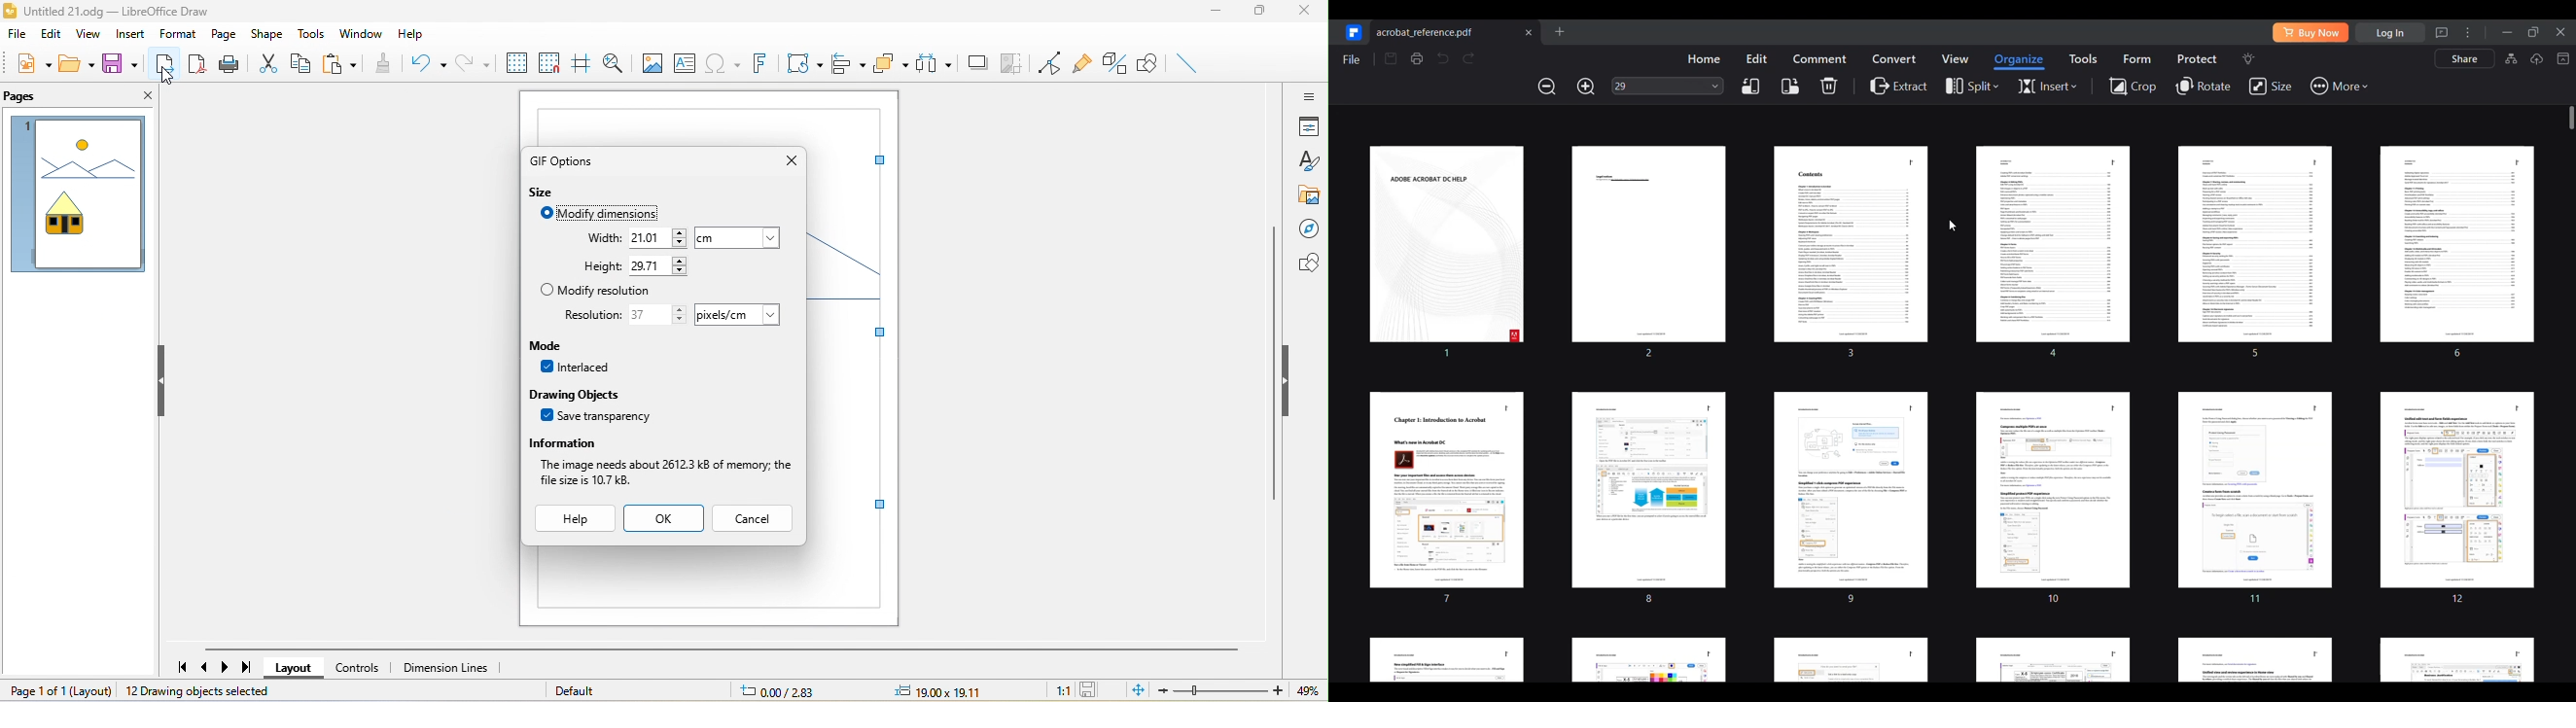 The image size is (2576, 728). What do you see at coordinates (358, 667) in the screenshot?
I see `controls` at bounding box center [358, 667].